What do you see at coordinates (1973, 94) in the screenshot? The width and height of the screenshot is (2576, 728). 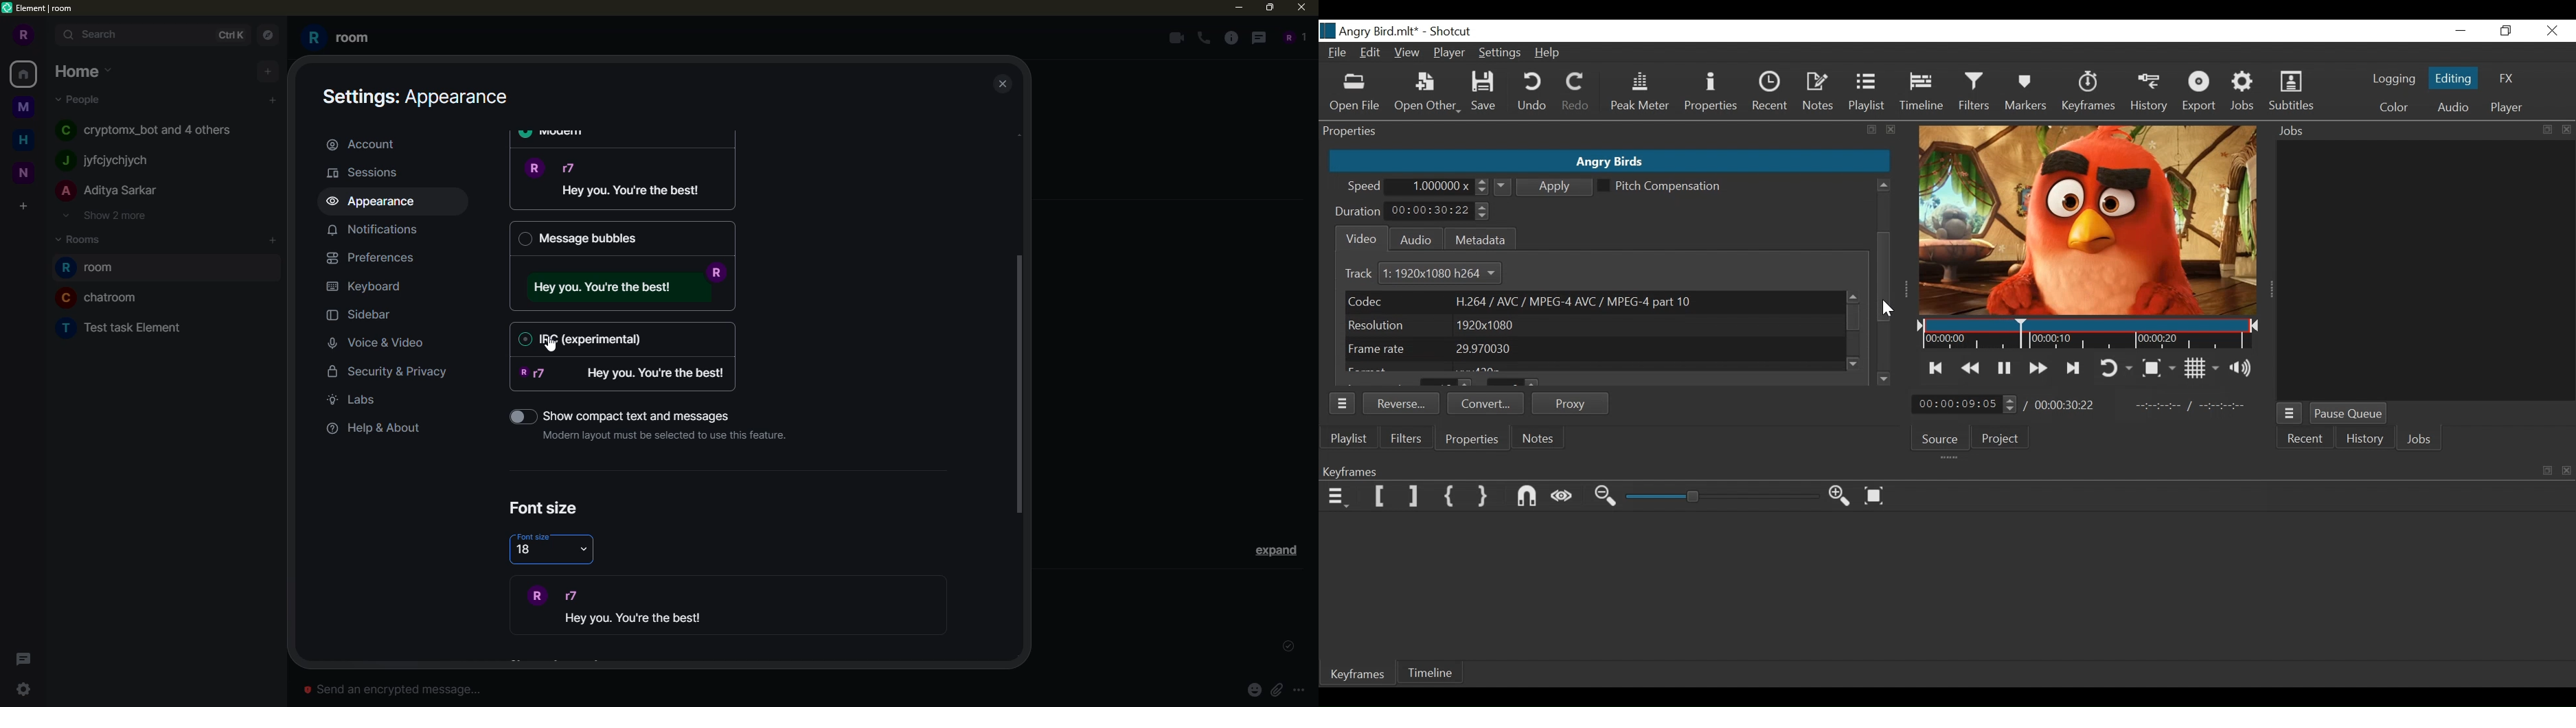 I see `Filters` at bounding box center [1973, 94].